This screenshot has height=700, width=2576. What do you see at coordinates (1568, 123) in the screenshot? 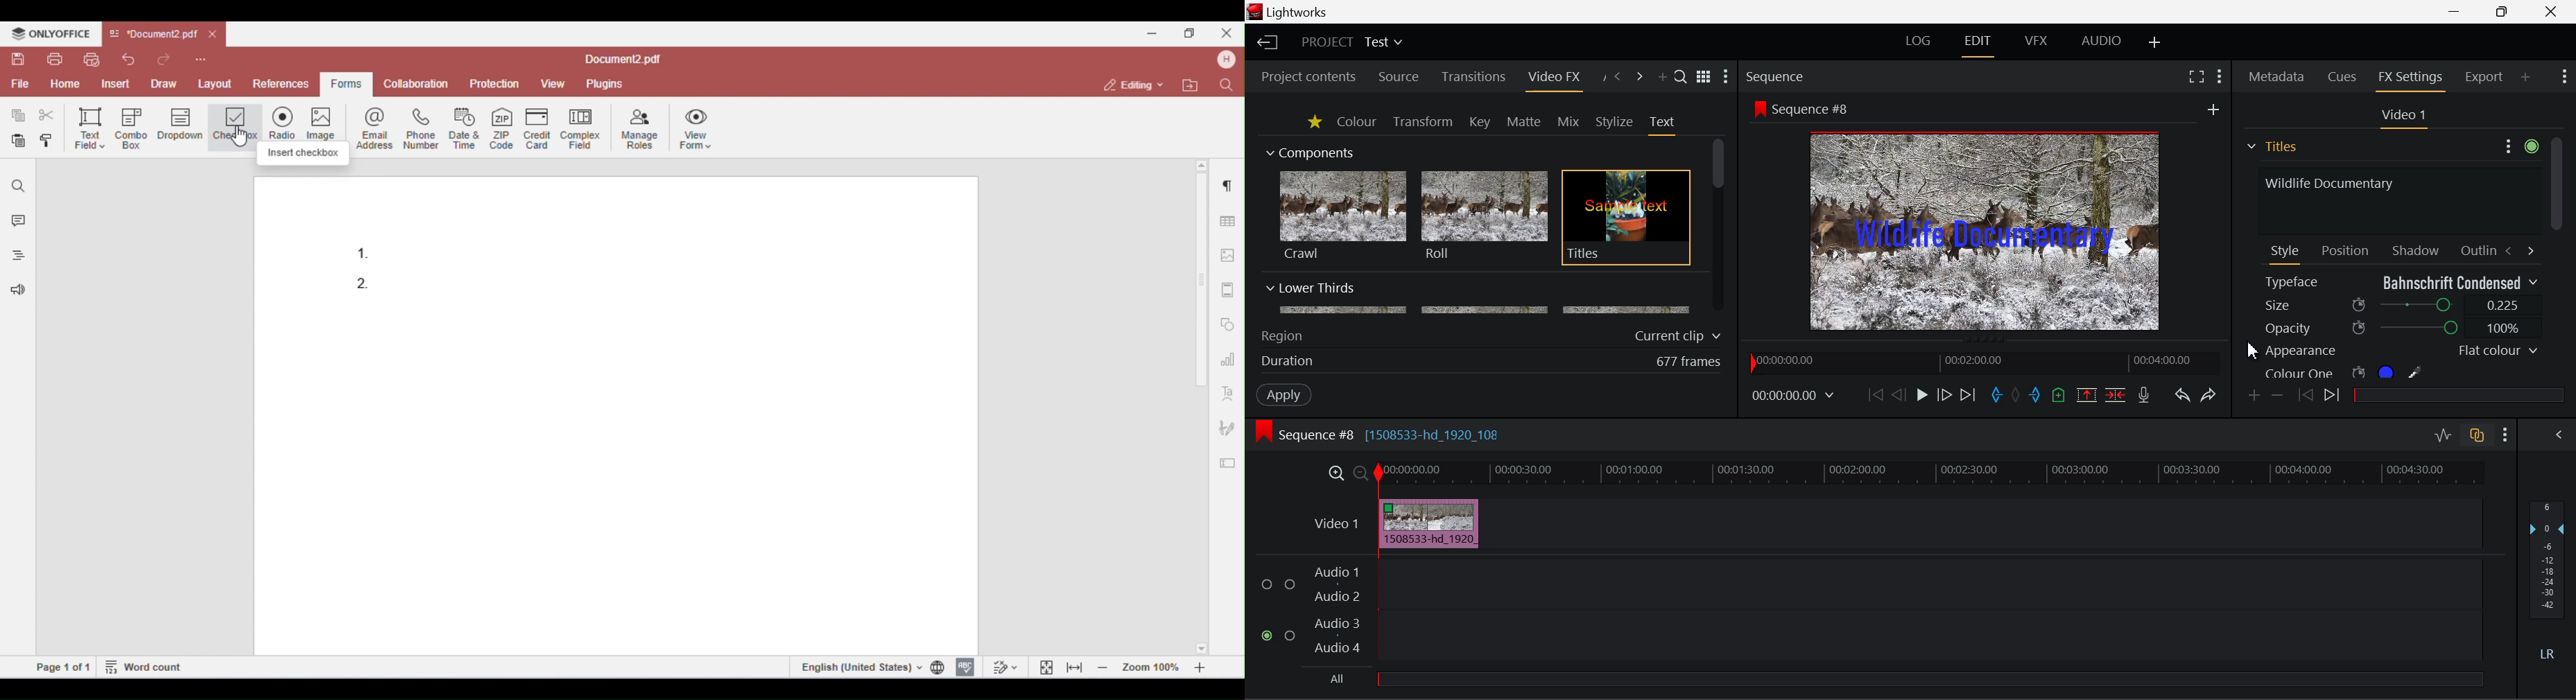
I see `Mix` at bounding box center [1568, 123].